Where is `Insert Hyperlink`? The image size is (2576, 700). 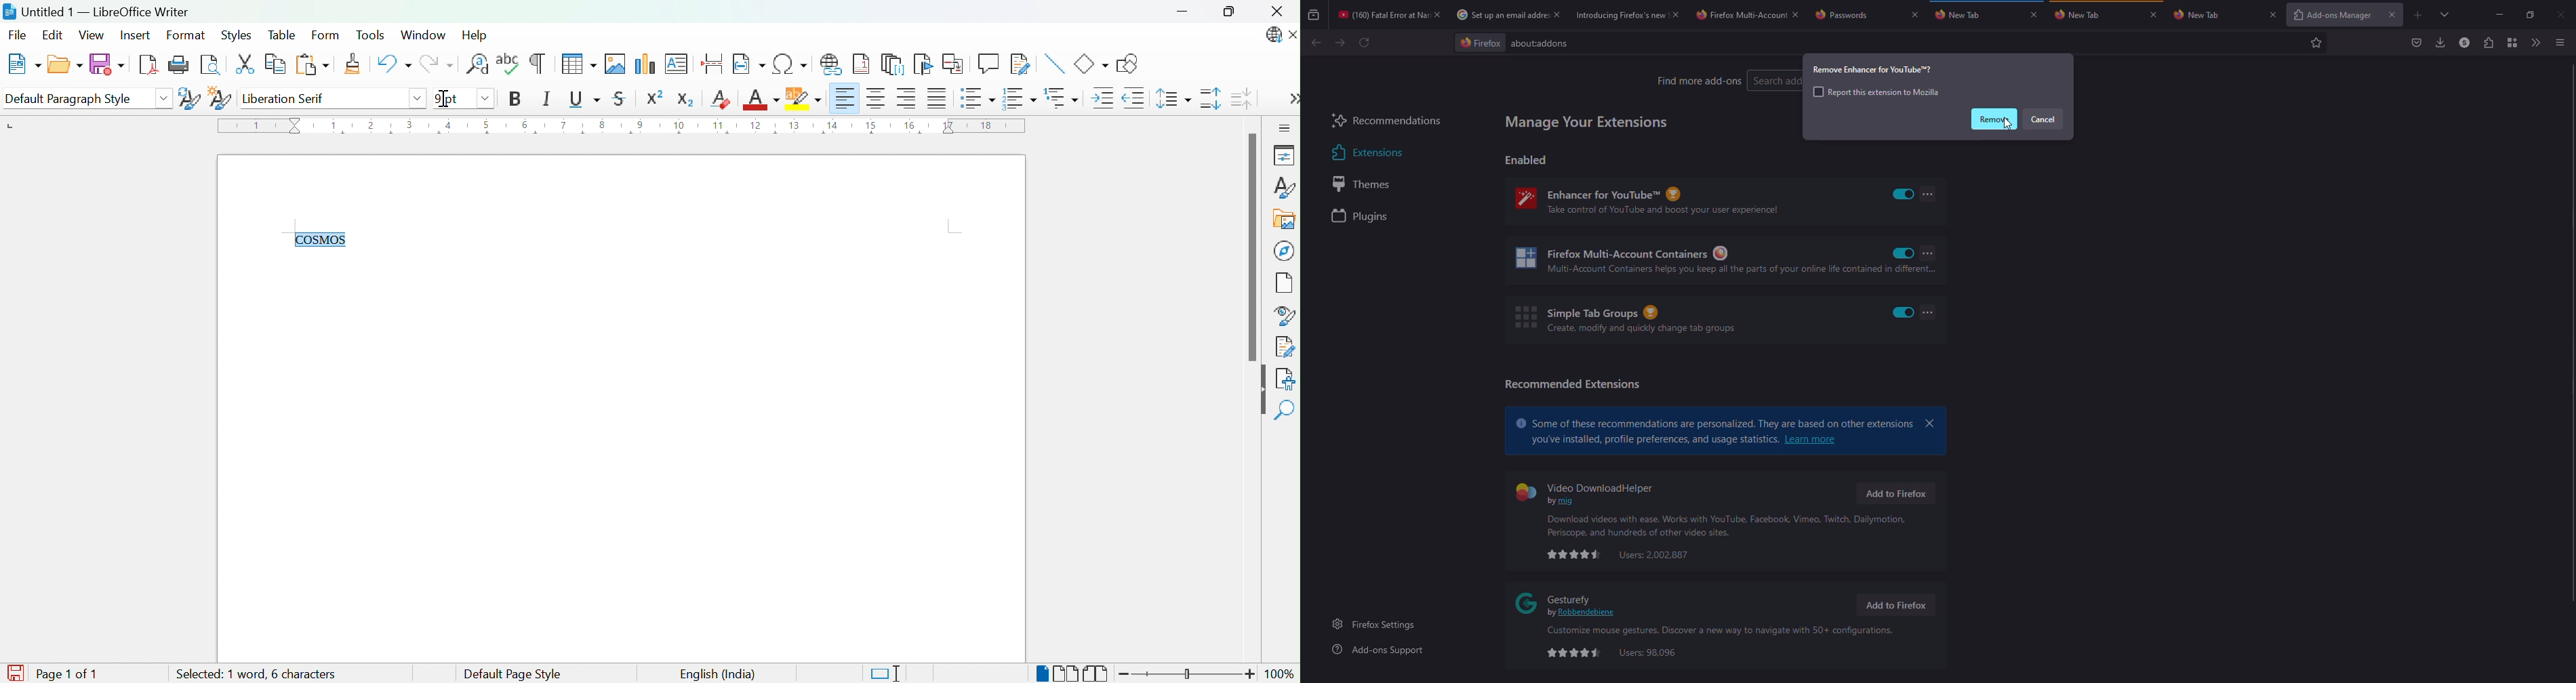 Insert Hyperlink is located at coordinates (832, 62).